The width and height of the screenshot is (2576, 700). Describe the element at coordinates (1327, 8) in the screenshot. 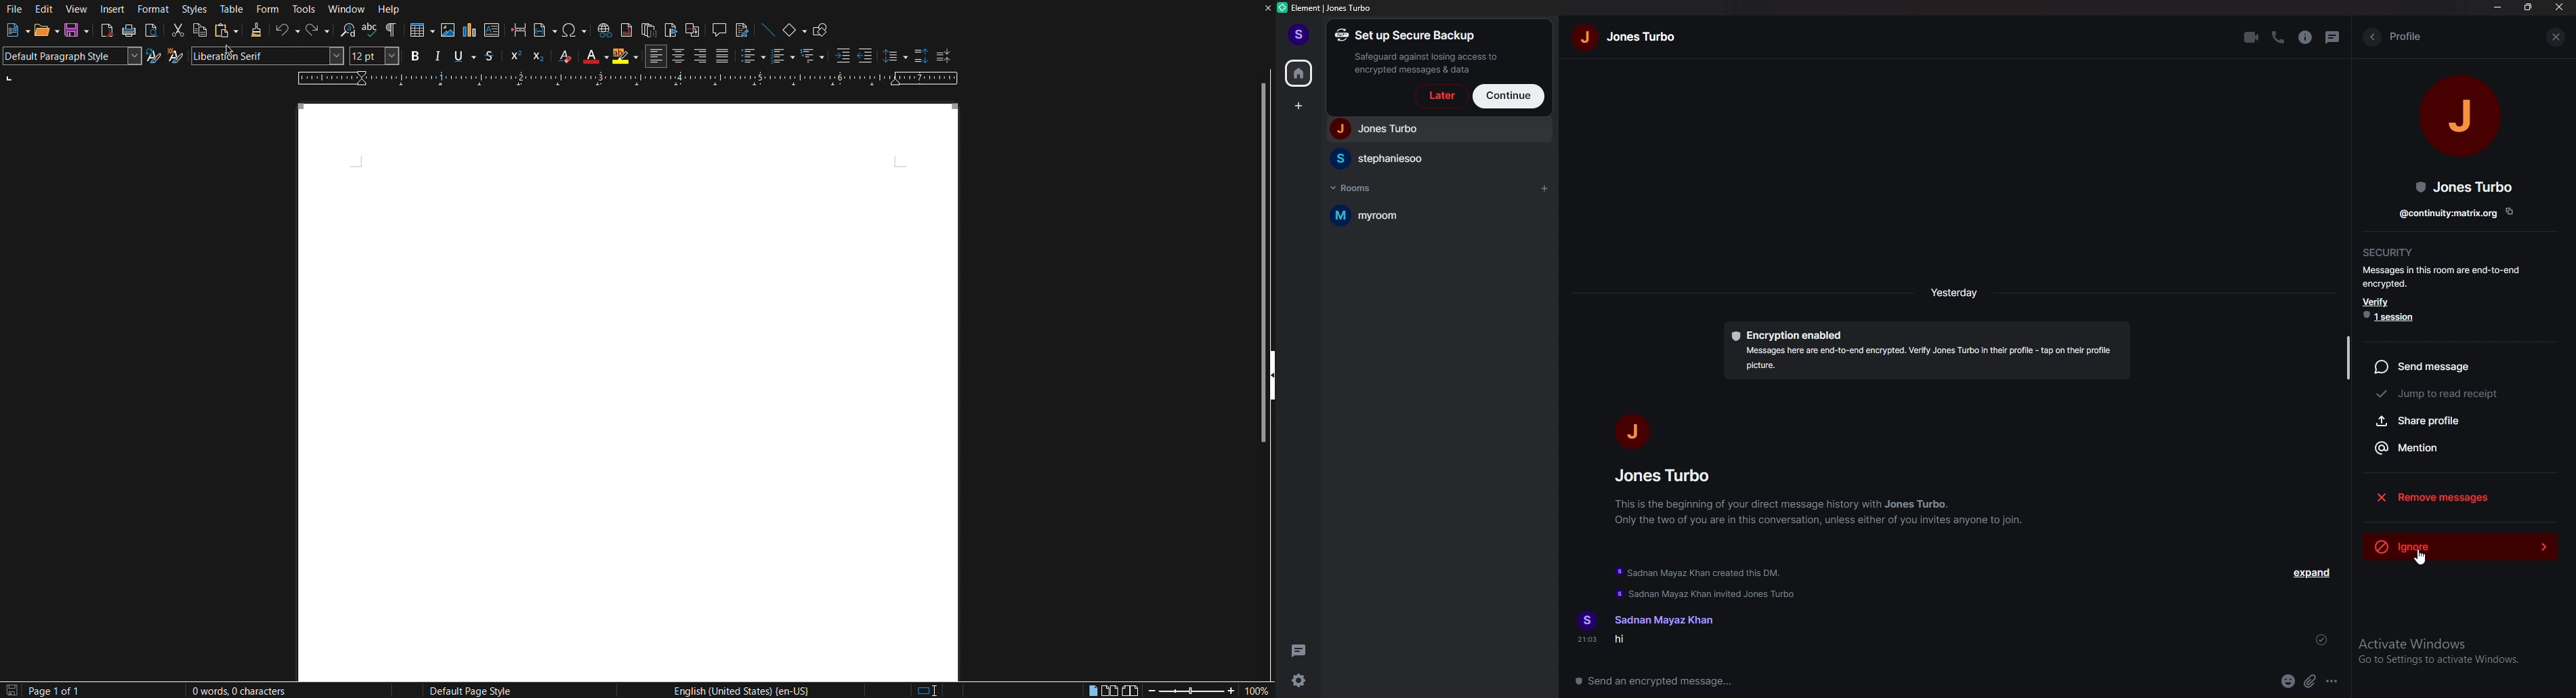

I see `element` at that location.